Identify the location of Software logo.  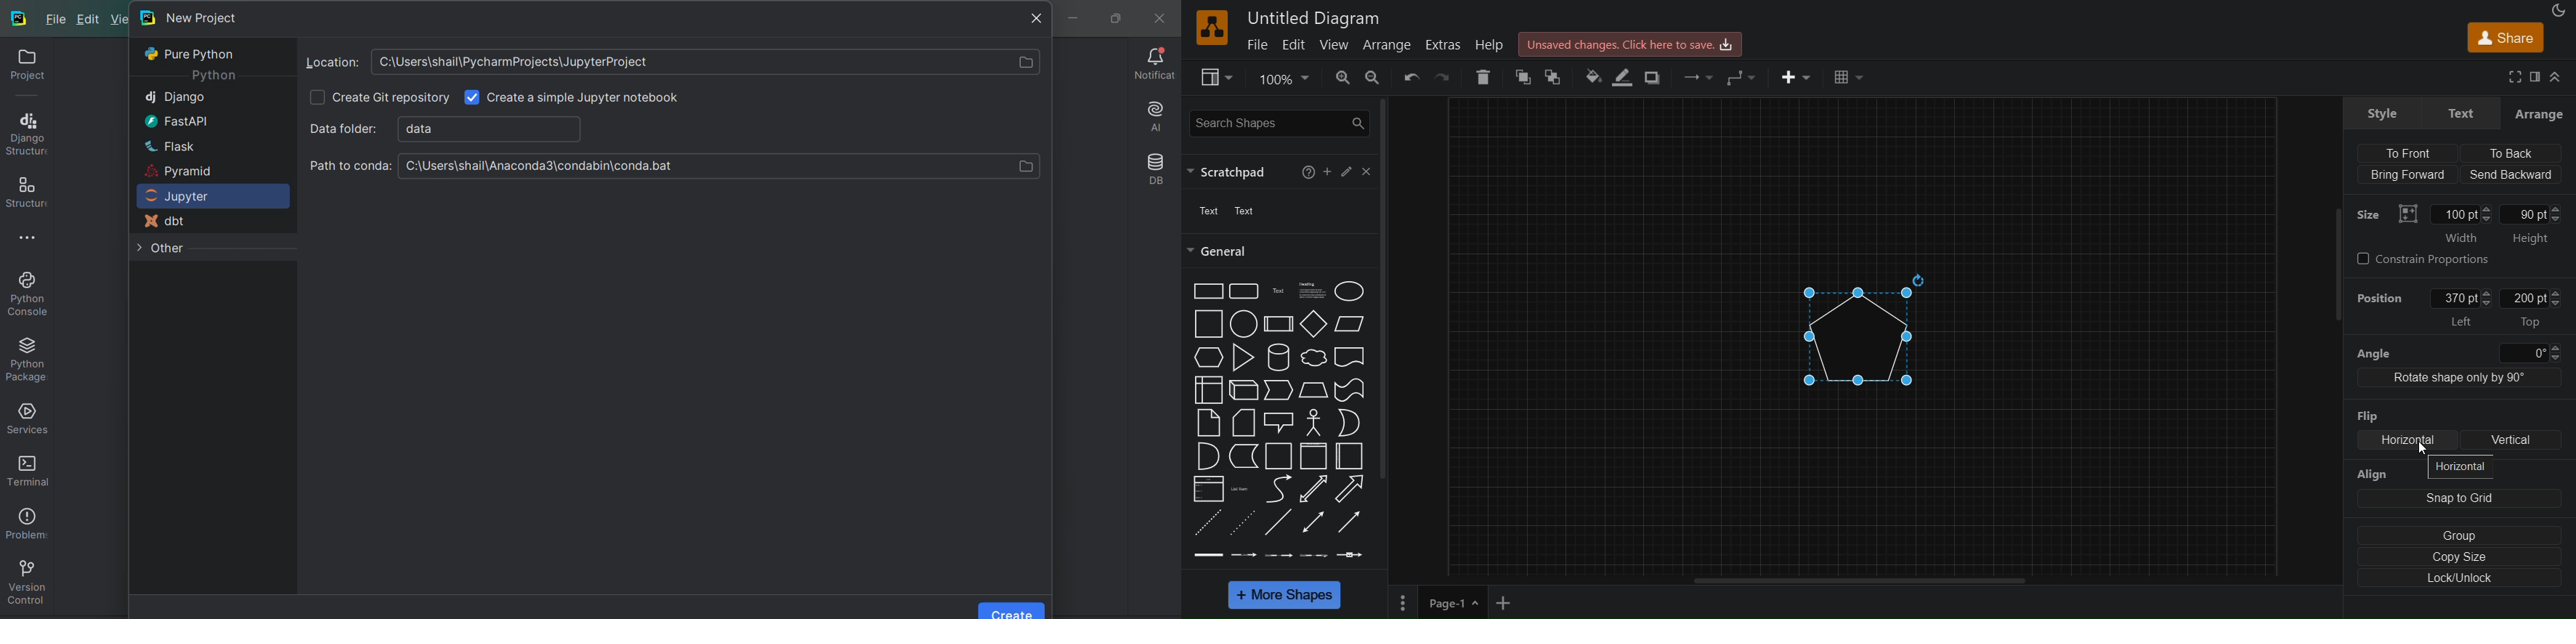
(1212, 28).